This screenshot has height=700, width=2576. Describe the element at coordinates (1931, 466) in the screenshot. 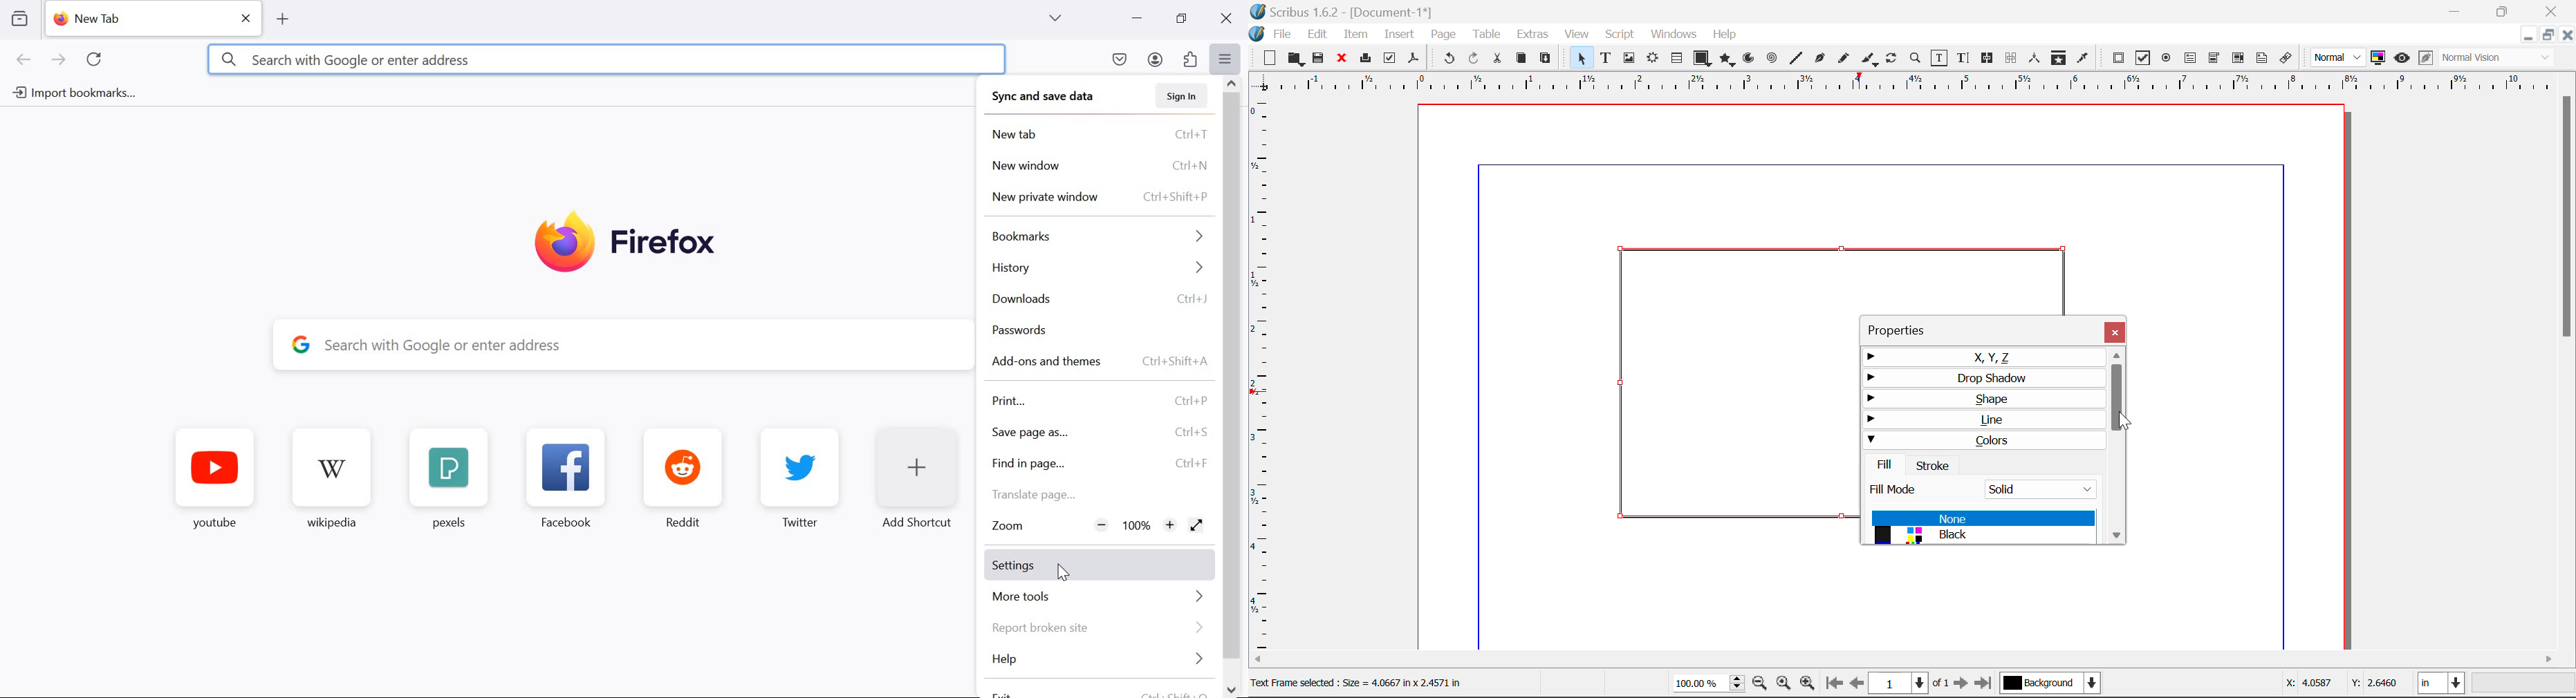

I see `Stroke` at that location.